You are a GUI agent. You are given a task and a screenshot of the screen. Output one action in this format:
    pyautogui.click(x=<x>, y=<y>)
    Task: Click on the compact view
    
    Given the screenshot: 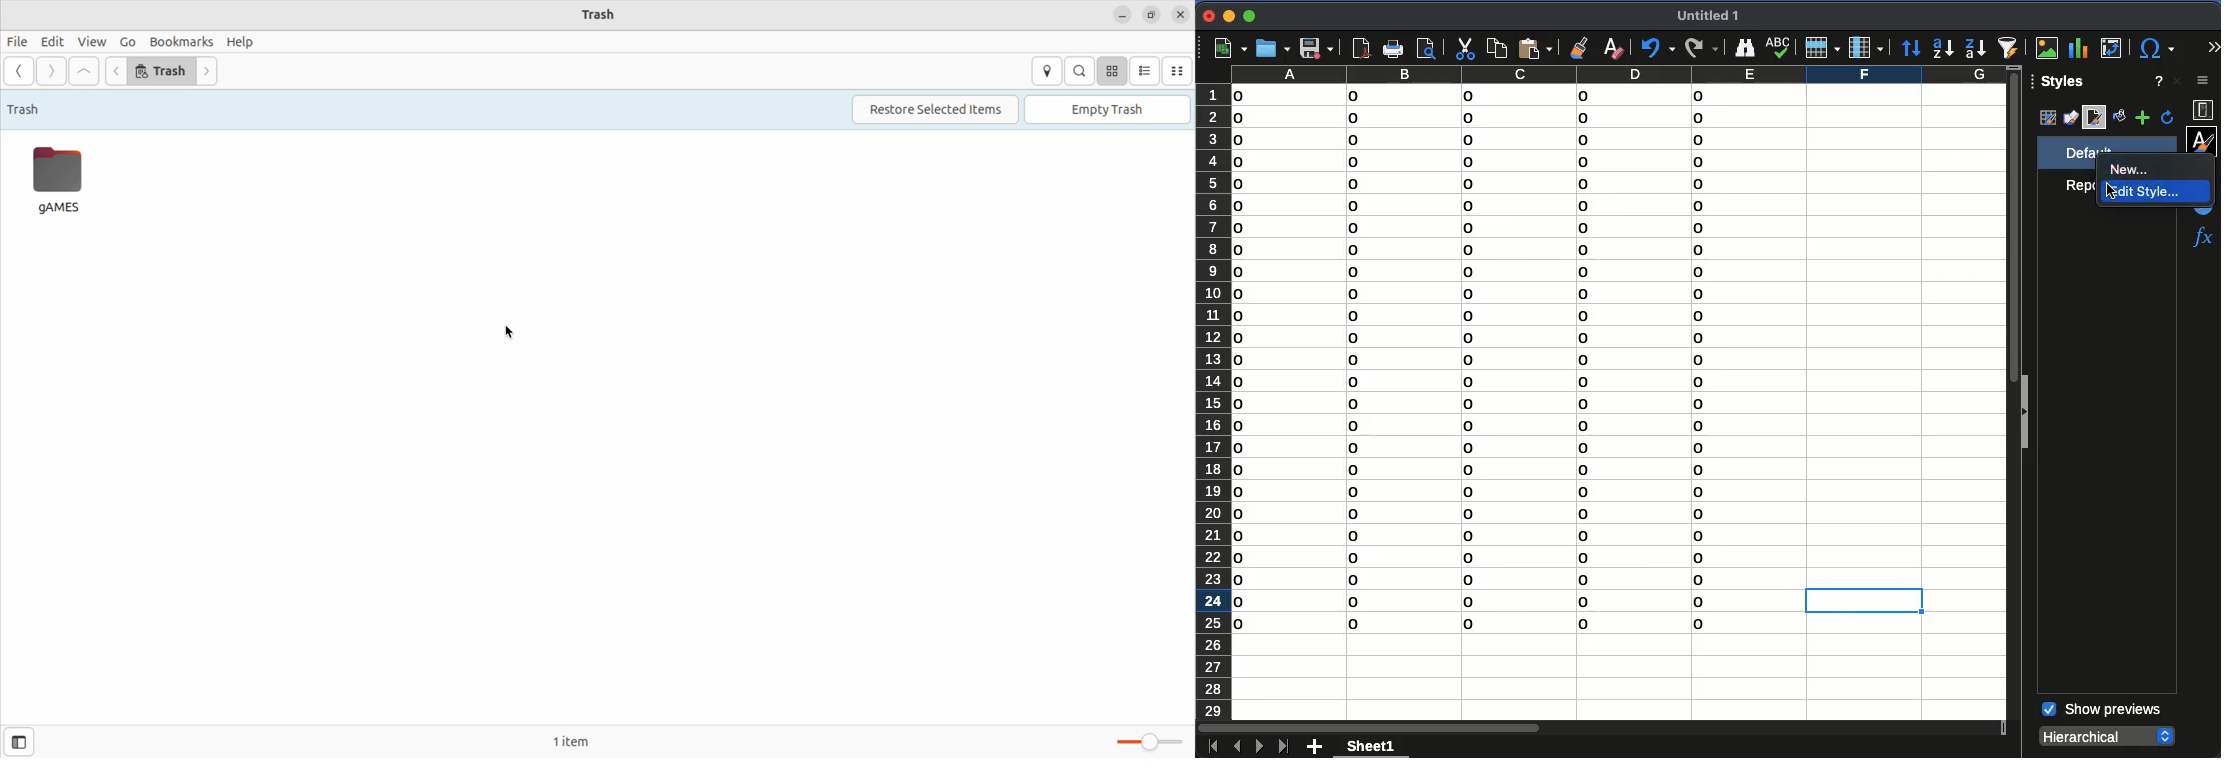 What is the action you would take?
    pyautogui.click(x=1180, y=71)
    